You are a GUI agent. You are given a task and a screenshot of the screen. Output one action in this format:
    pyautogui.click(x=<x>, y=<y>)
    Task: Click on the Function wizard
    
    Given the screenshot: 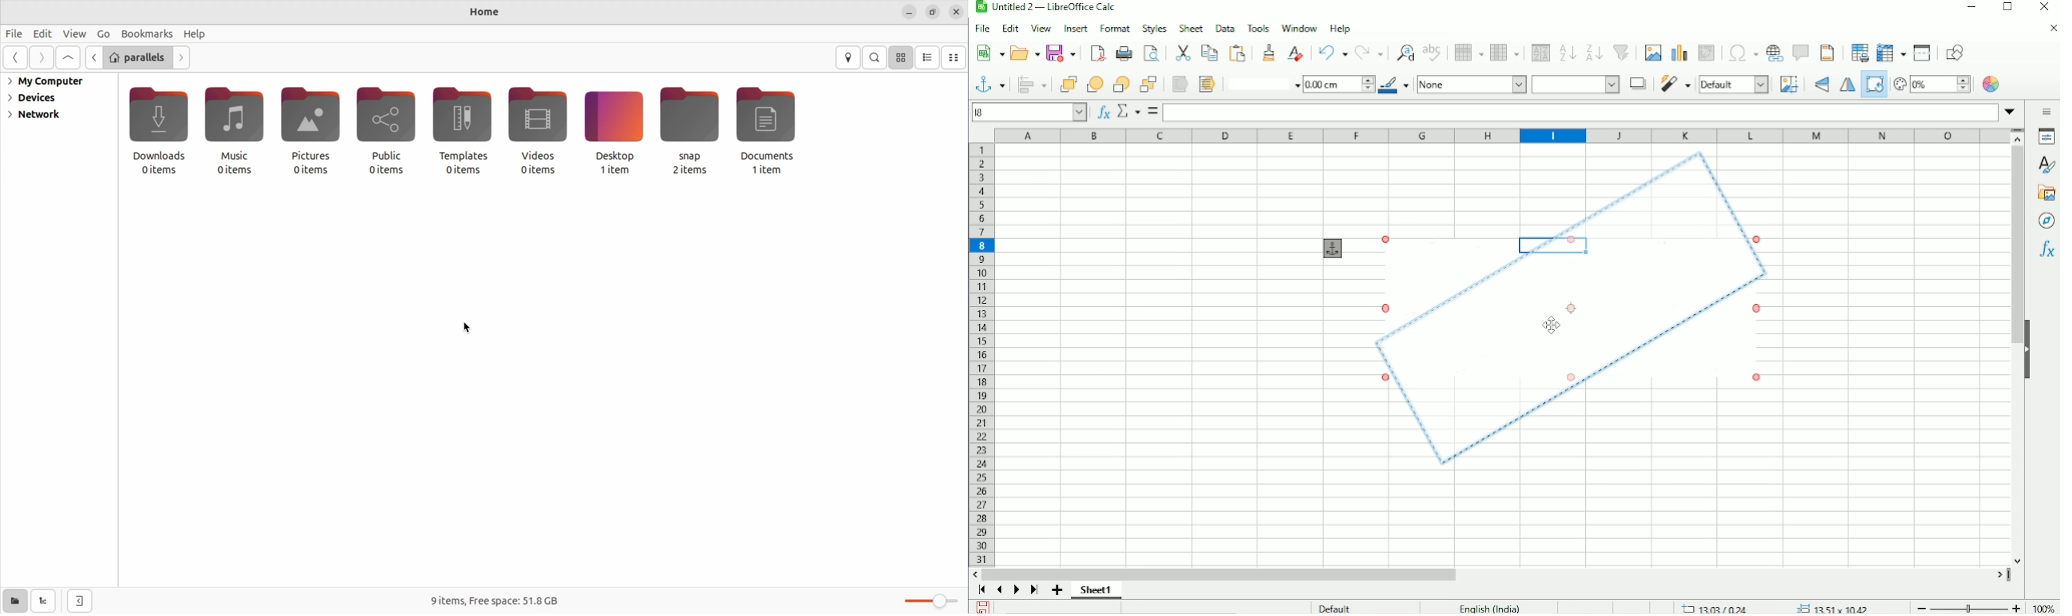 What is the action you would take?
    pyautogui.click(x=1103, y=112)
    